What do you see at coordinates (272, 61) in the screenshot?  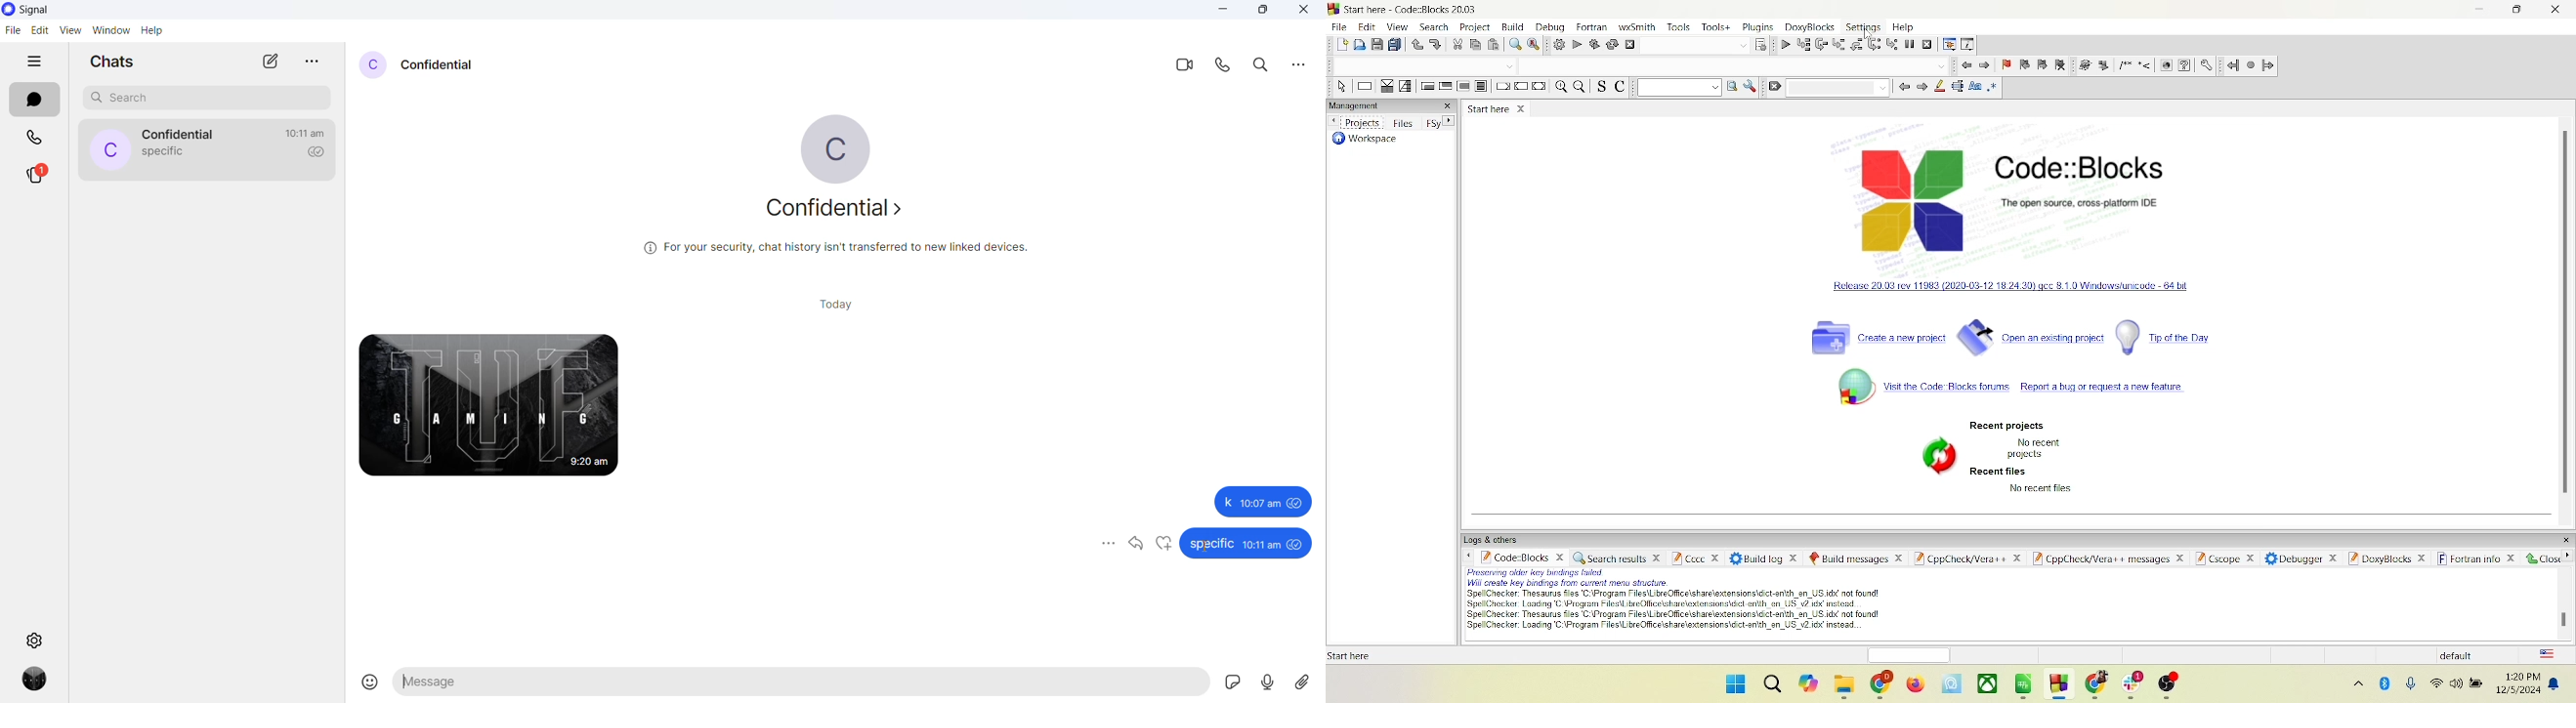 I see `new chat` at bounding box center [272, 61].